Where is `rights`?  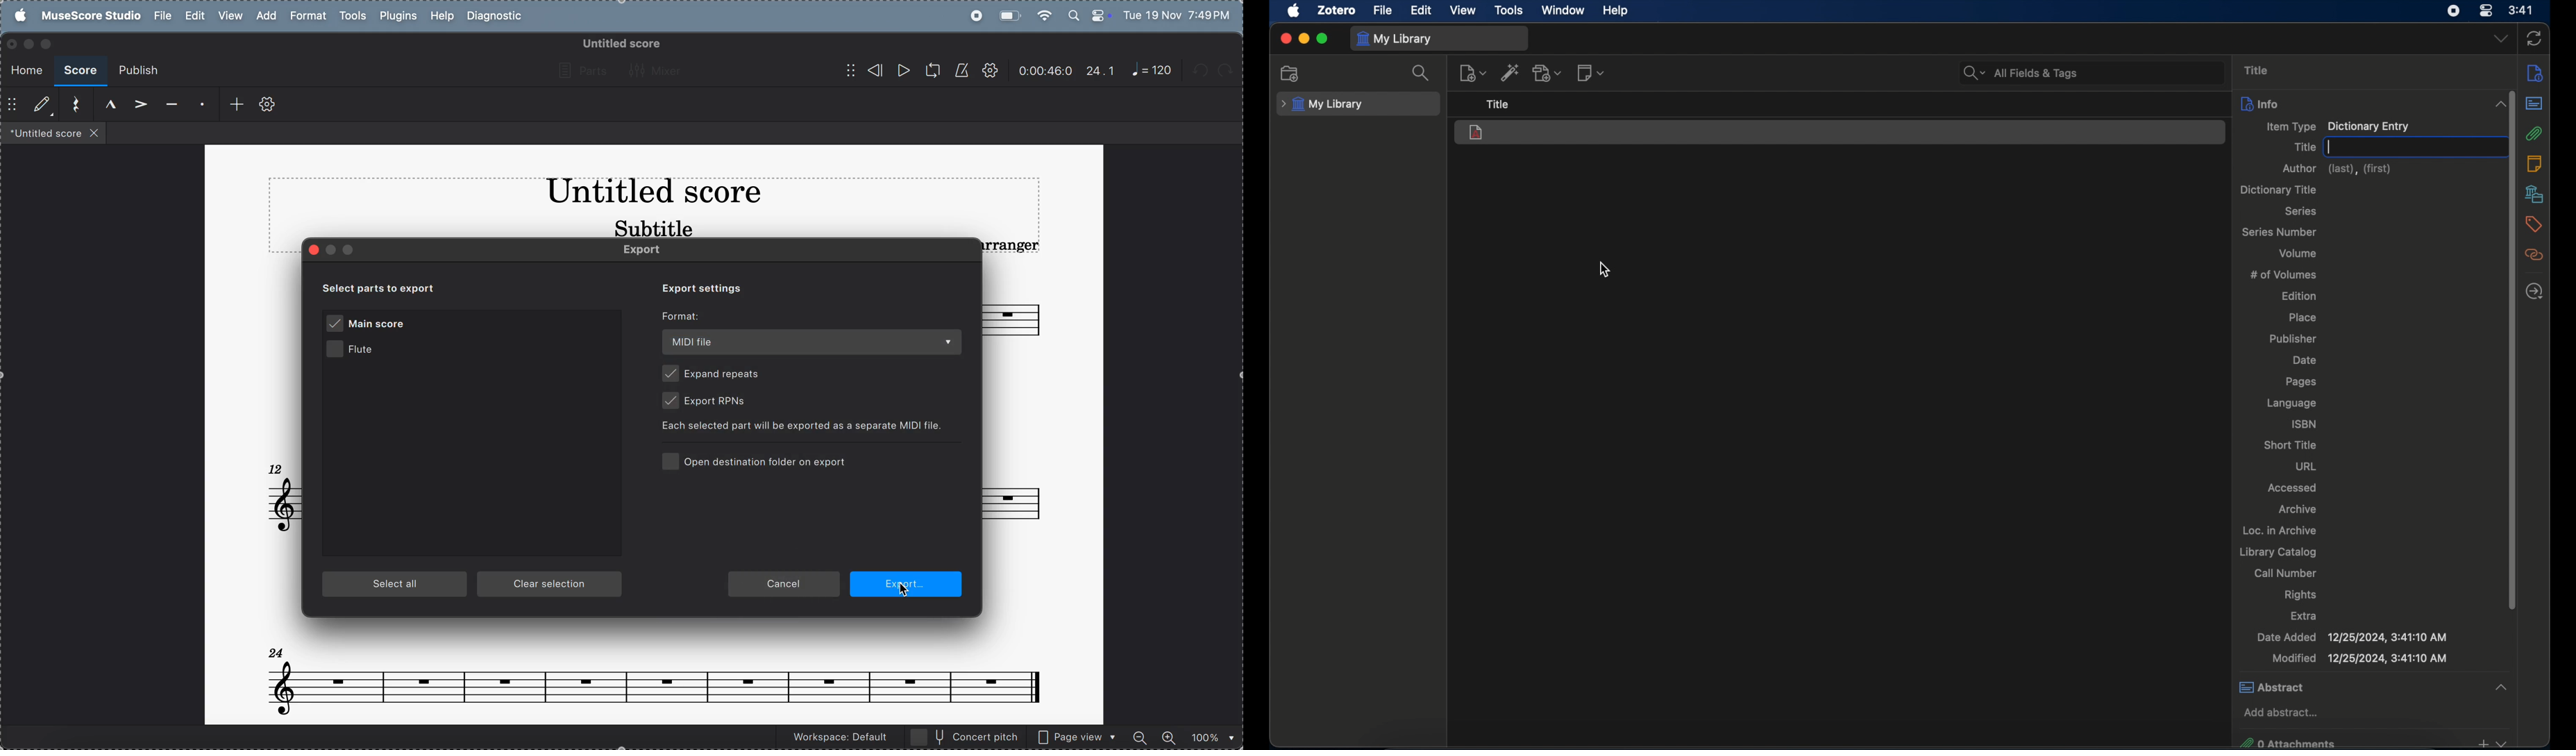
rights is located at coordinates (2300, 595).